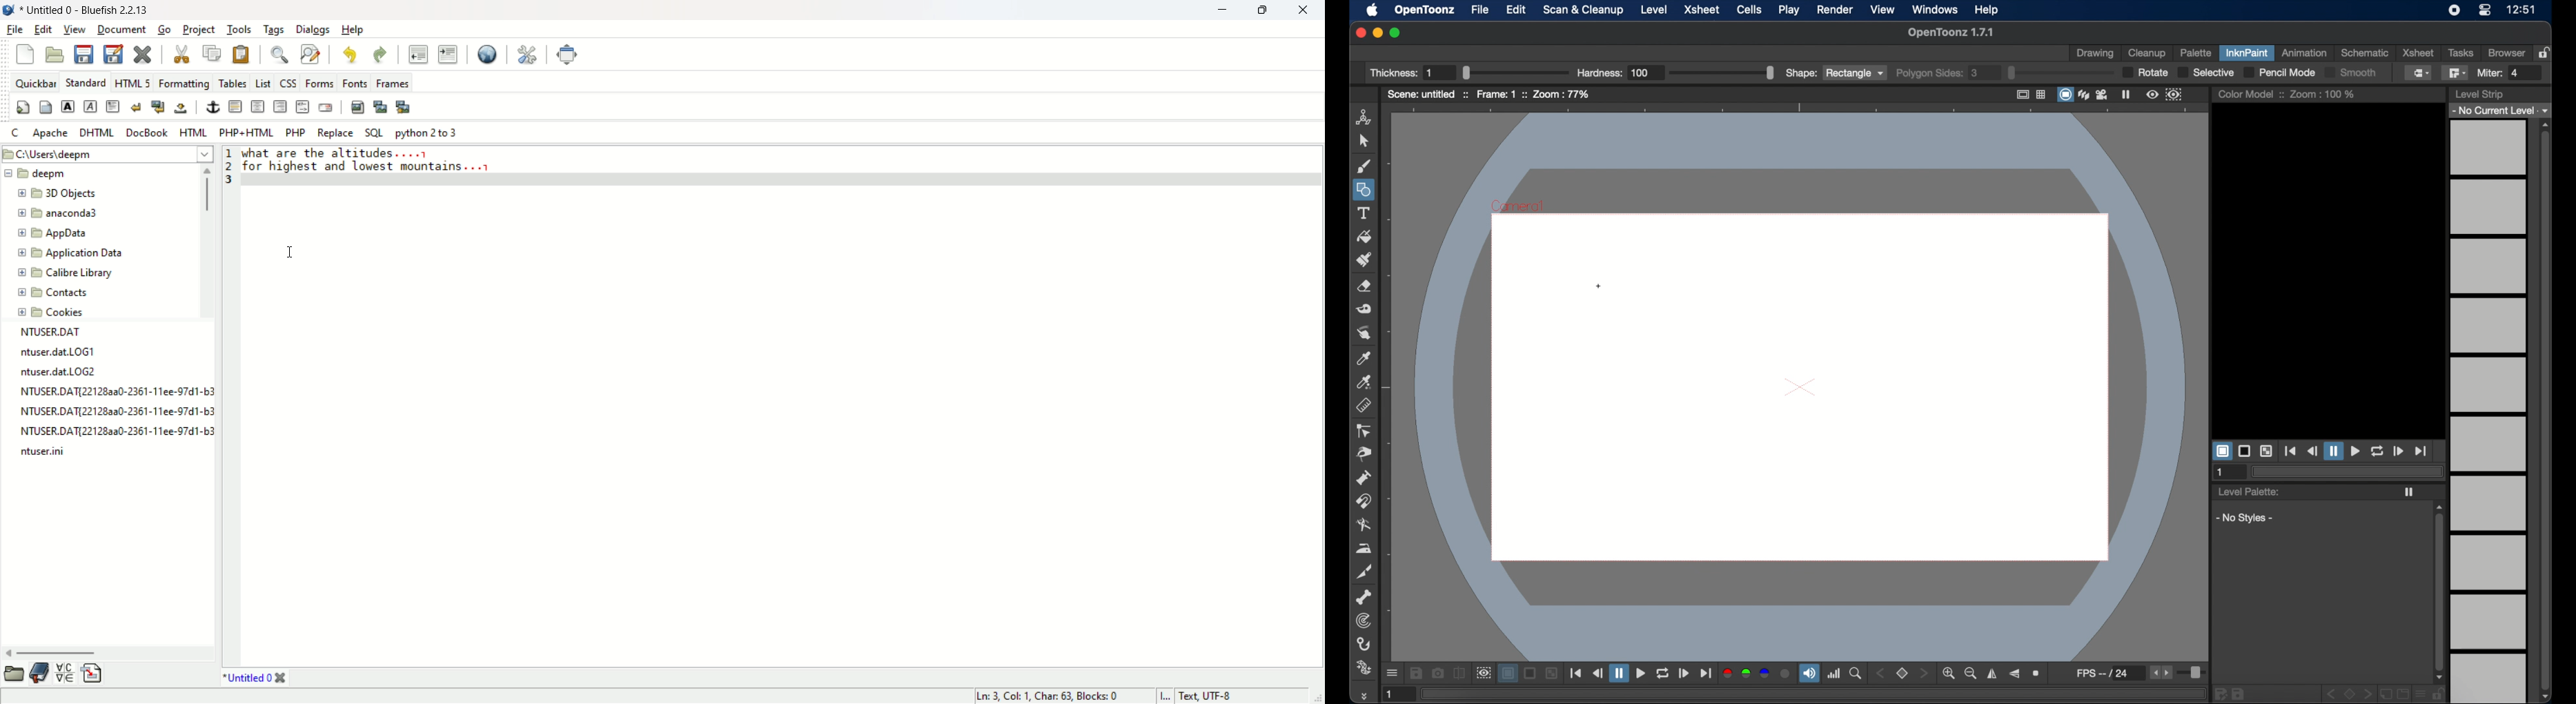 The image size is (2576, 728). I want to click on green channel, so click(1747, 673).